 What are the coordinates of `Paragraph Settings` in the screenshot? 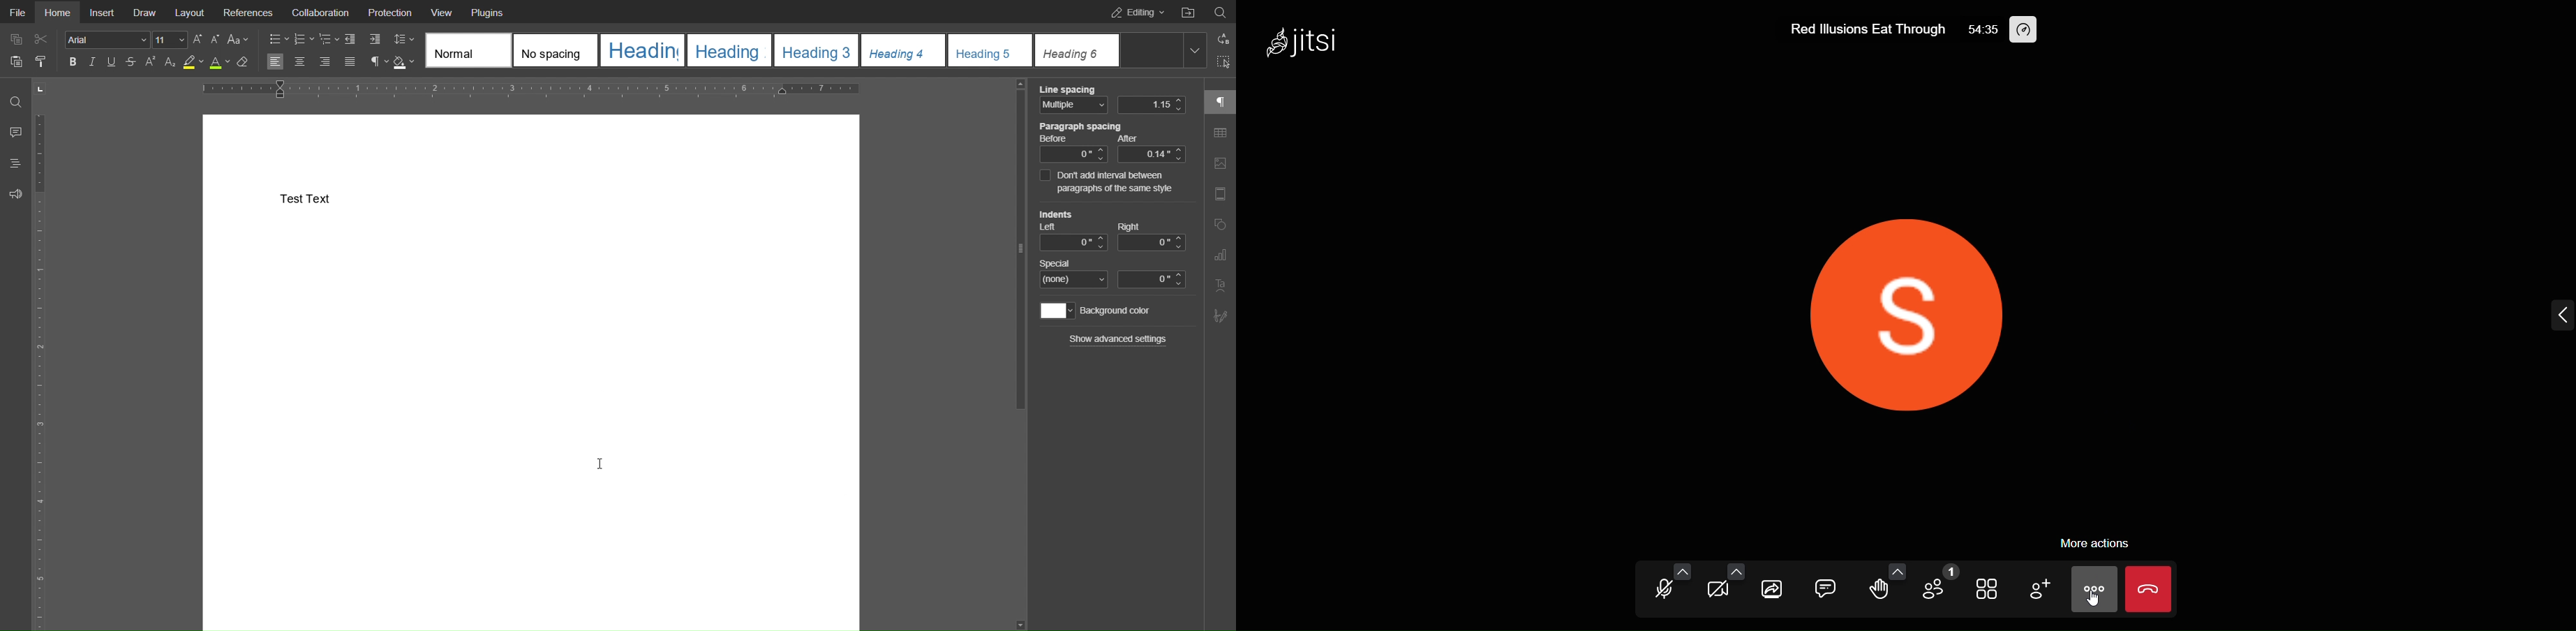 It's located at (379, 62).